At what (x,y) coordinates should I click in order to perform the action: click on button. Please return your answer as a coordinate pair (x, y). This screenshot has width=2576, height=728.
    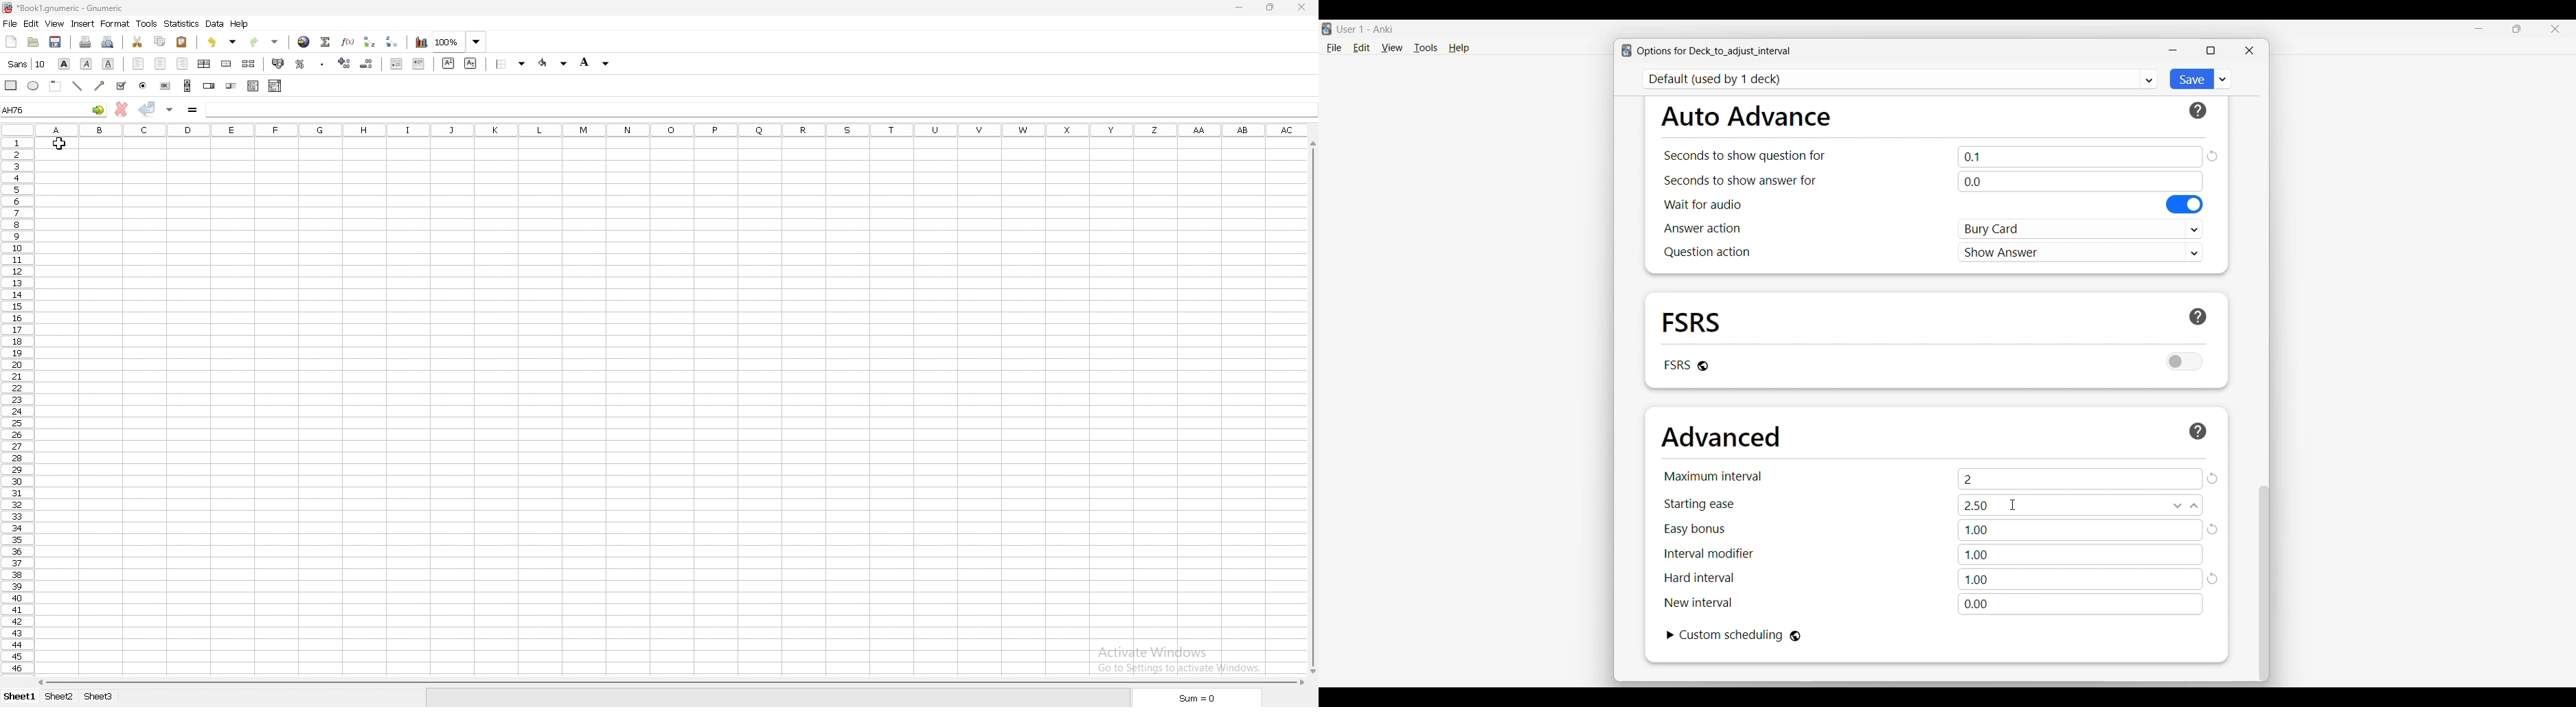
    Looking at the image, I should click on (165, 86).